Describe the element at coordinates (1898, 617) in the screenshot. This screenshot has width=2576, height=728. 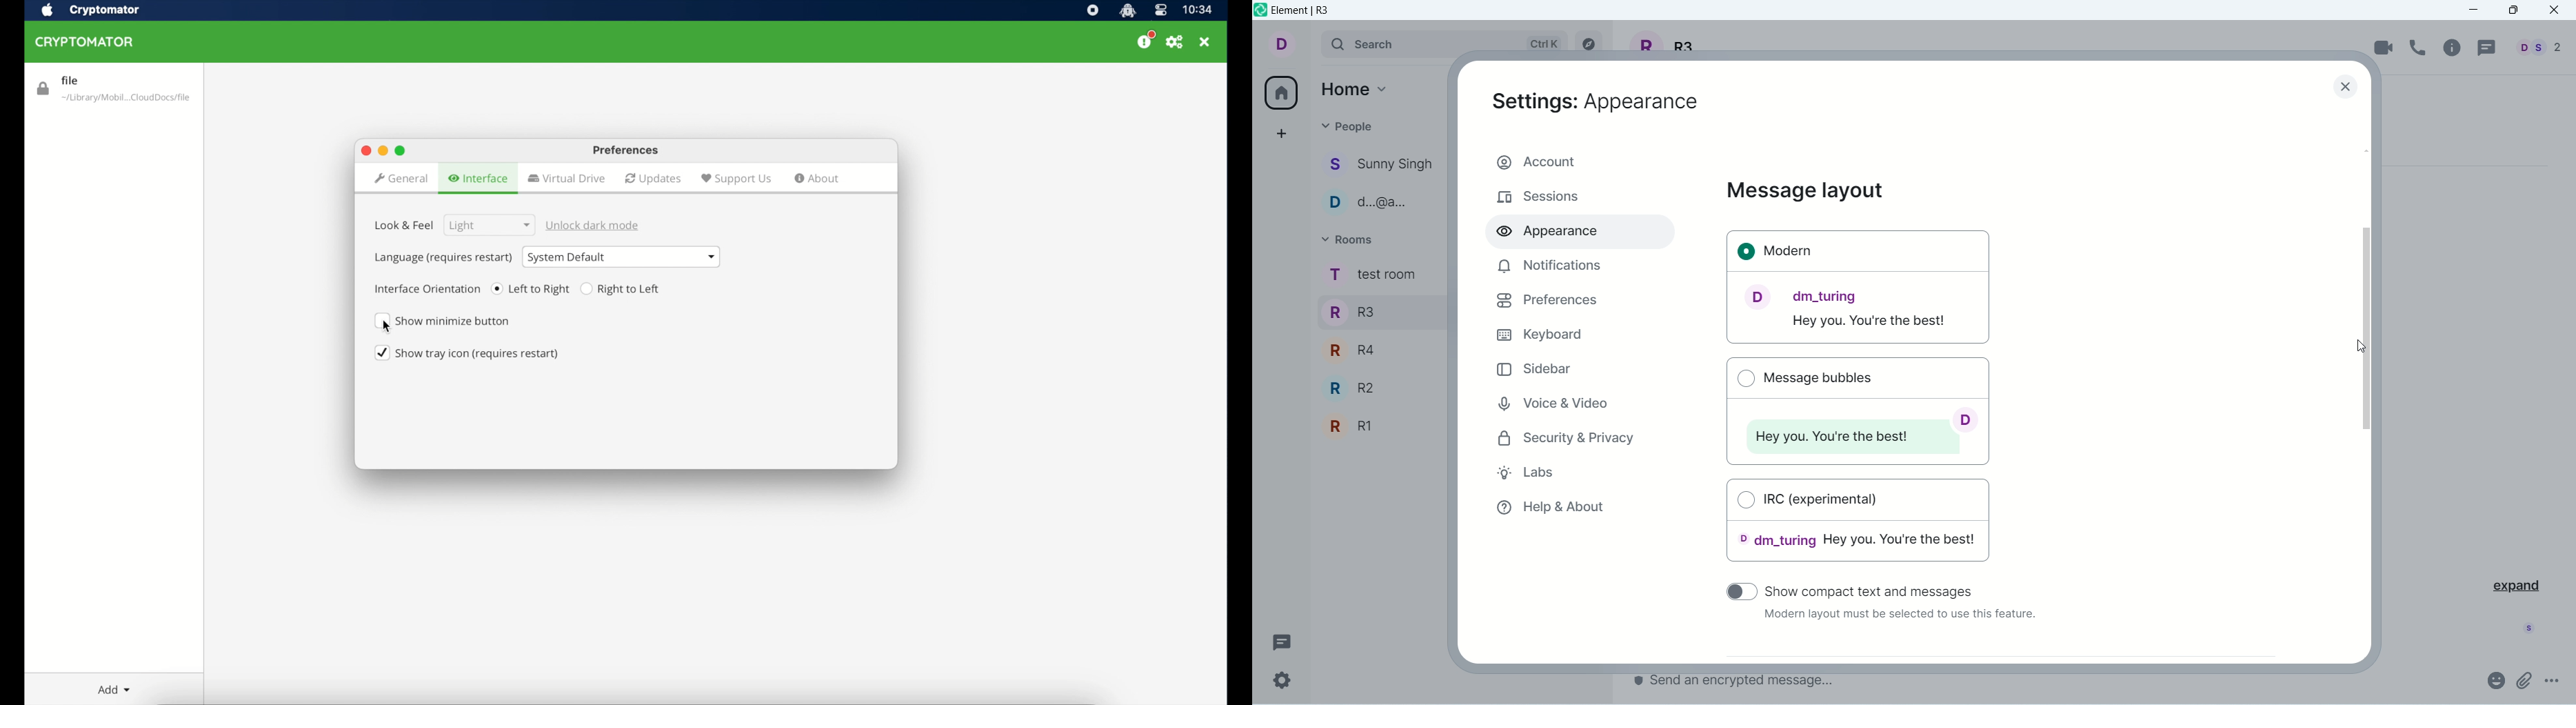
I see `text` at that location.